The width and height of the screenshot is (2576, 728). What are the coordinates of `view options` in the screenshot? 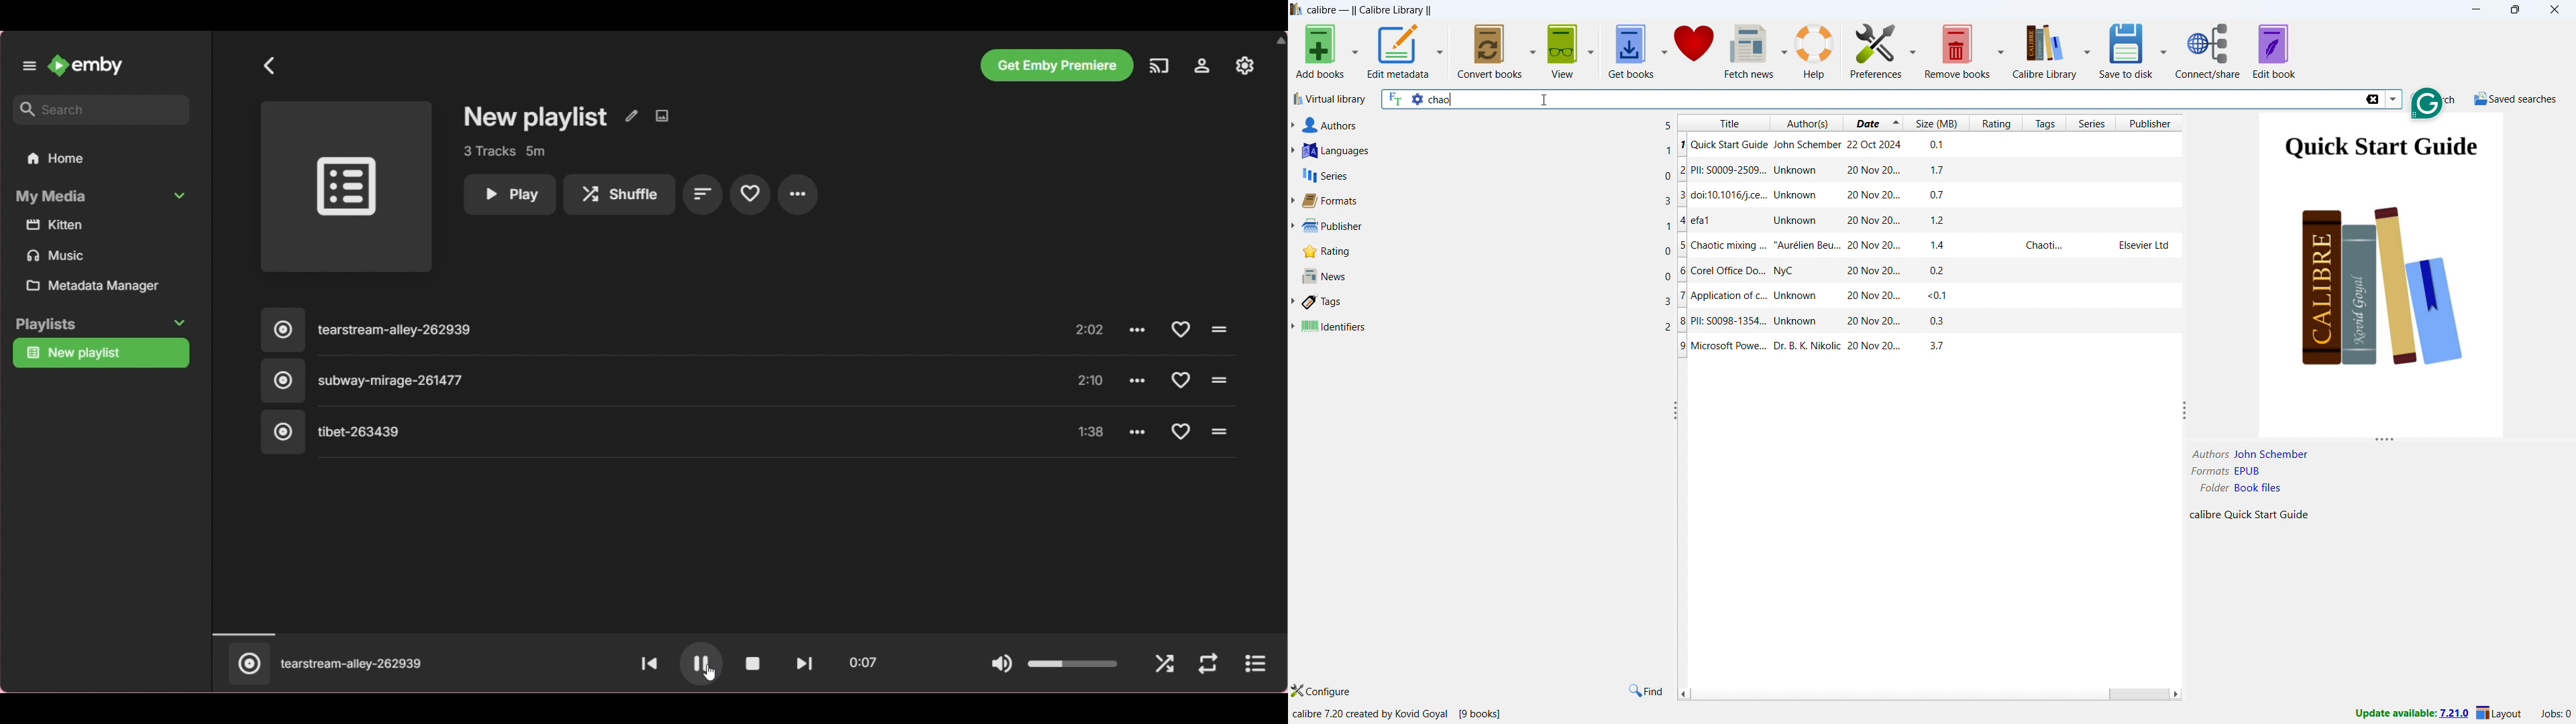 It's located at (1591, 50).